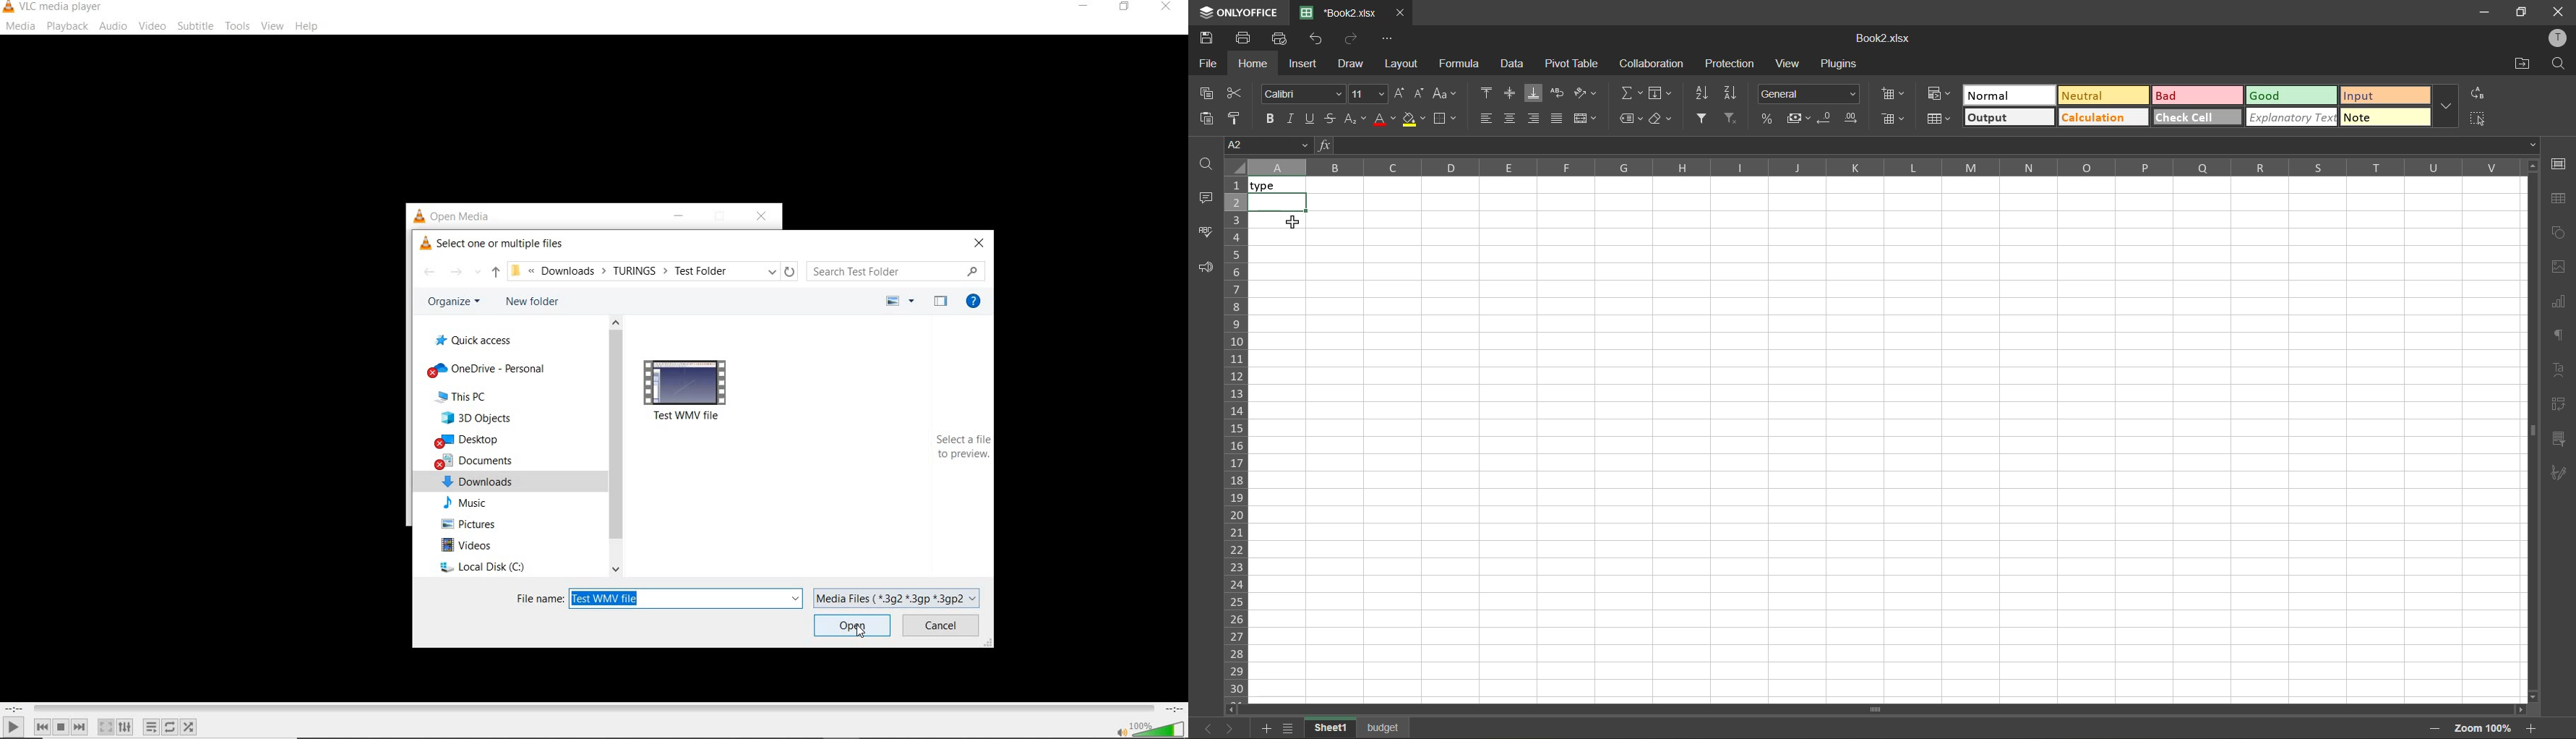  I want to click on view, so click(273, 26).